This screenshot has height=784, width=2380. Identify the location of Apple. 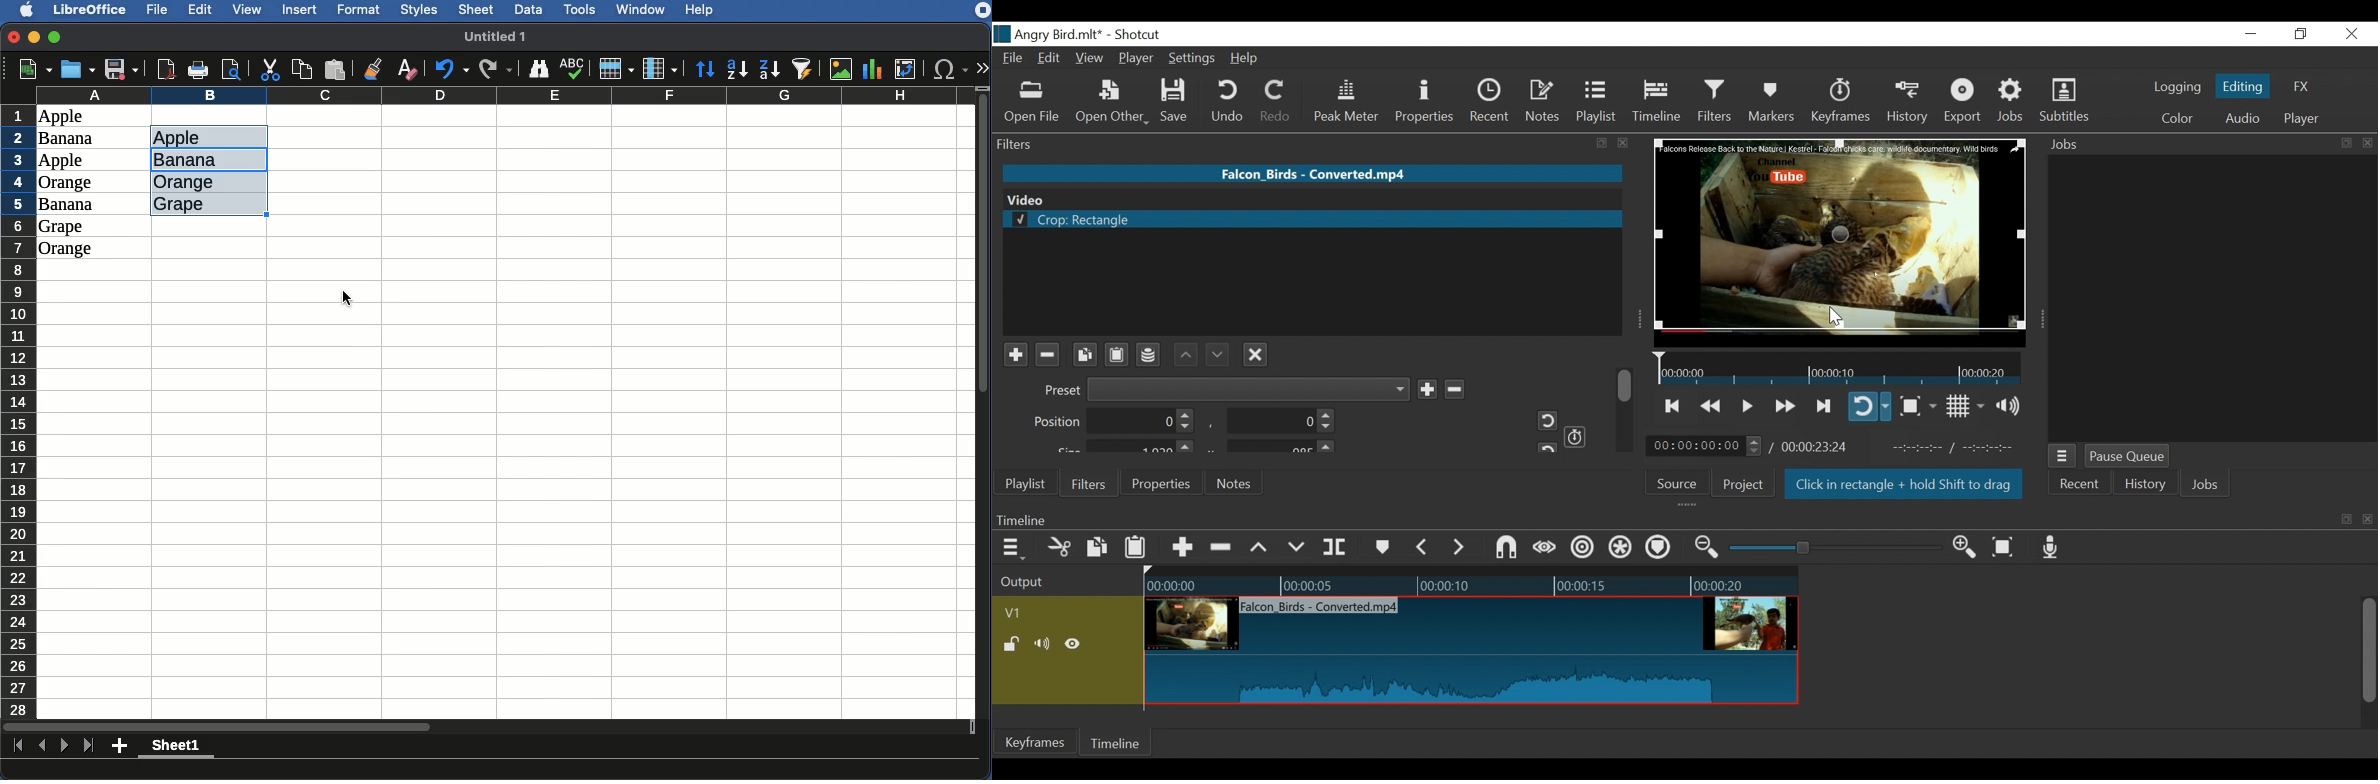
(63, 161).